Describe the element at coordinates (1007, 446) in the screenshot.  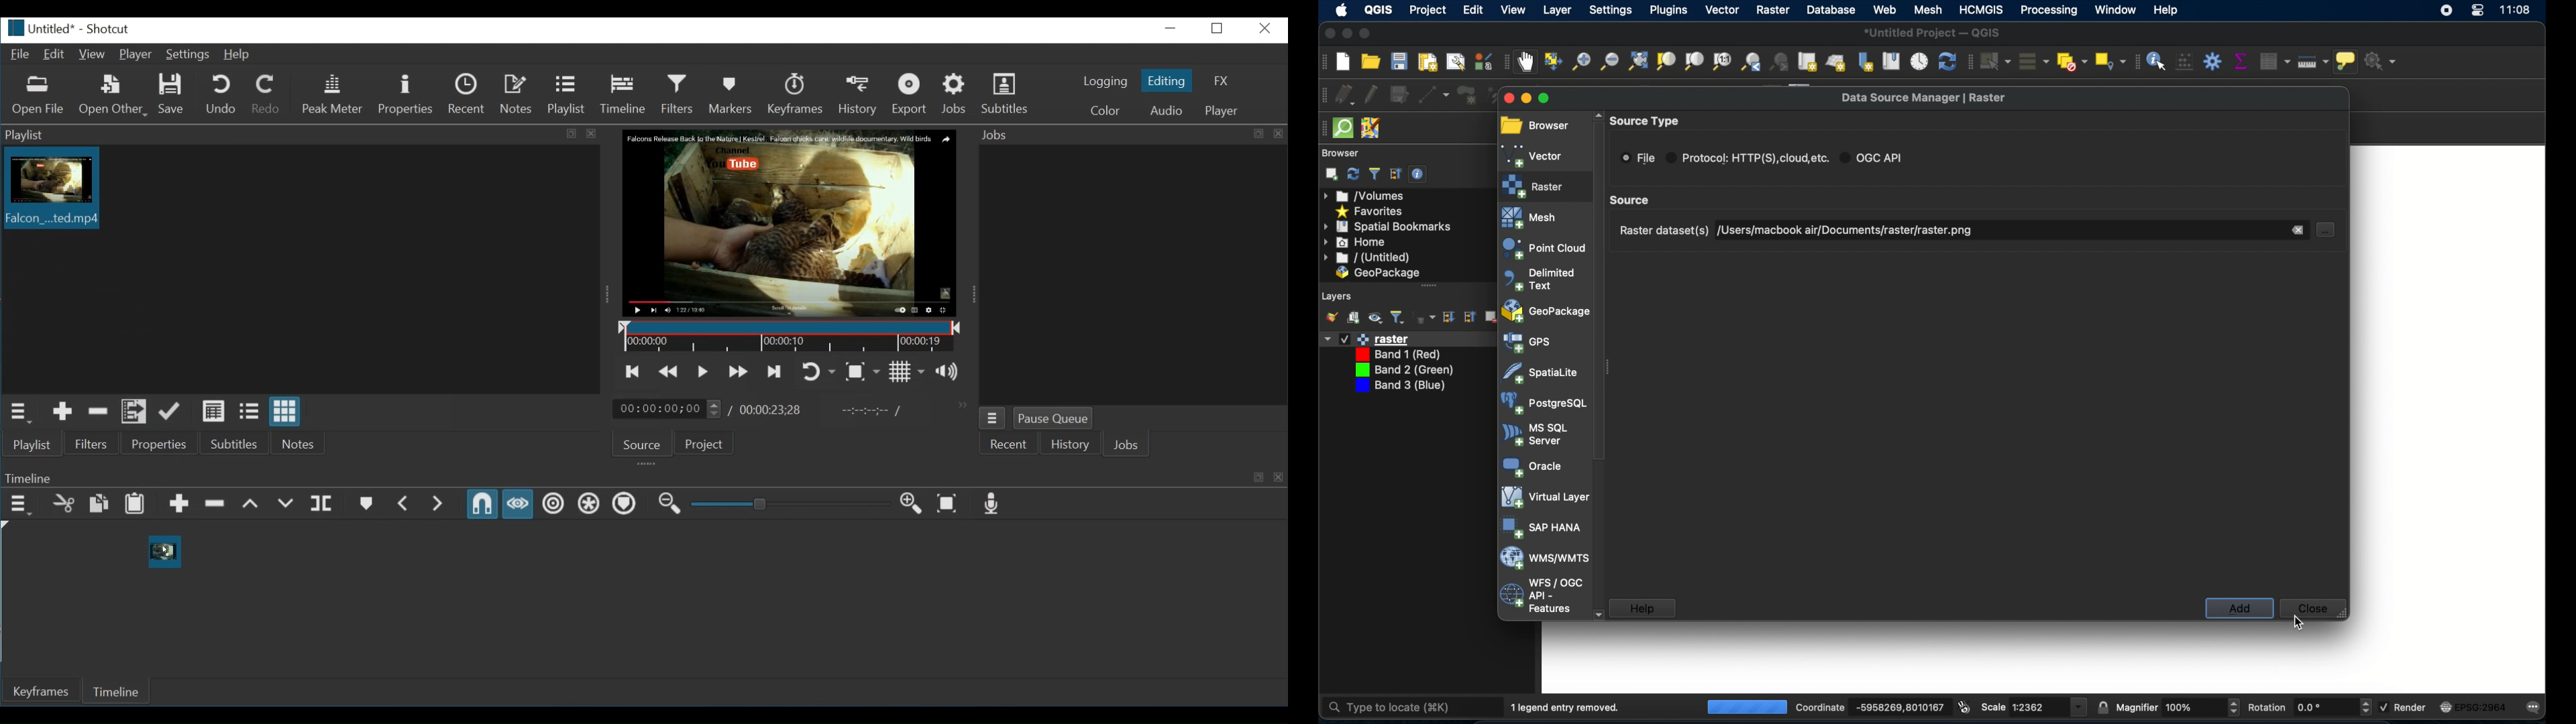
I see `Recent` at that location.